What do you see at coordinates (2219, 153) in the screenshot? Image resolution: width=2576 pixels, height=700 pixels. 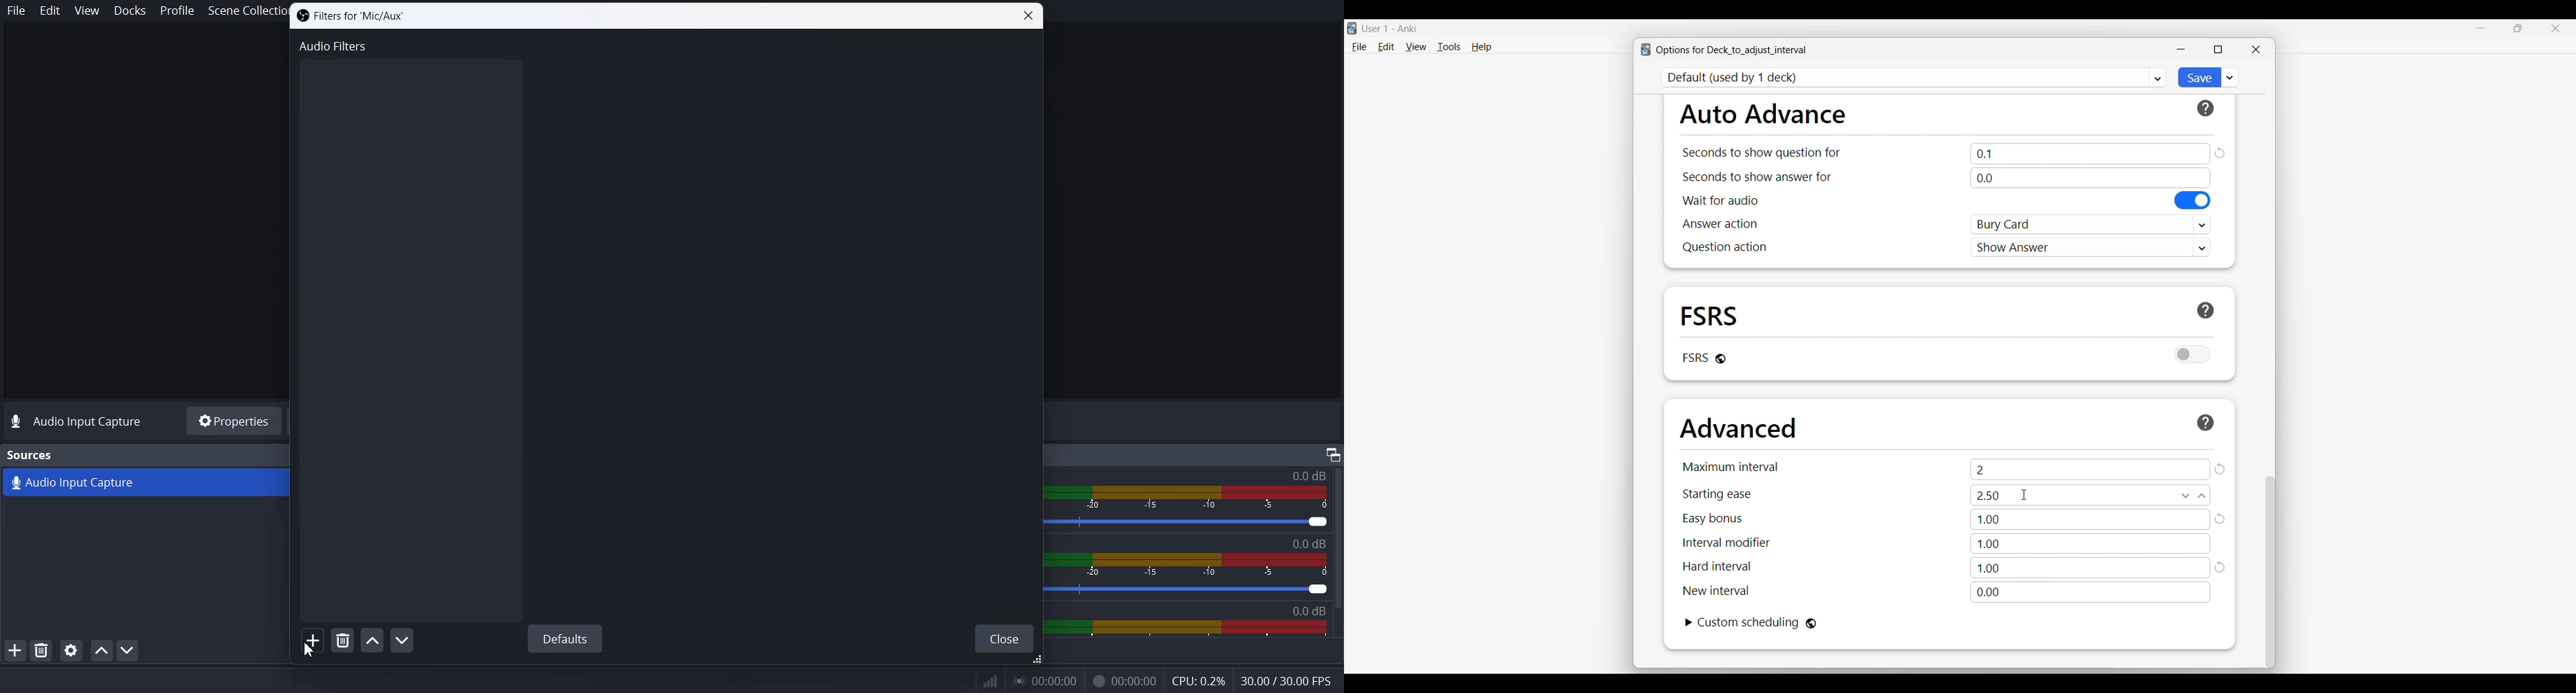 I see `reload` at bounding box center [2219, 153].